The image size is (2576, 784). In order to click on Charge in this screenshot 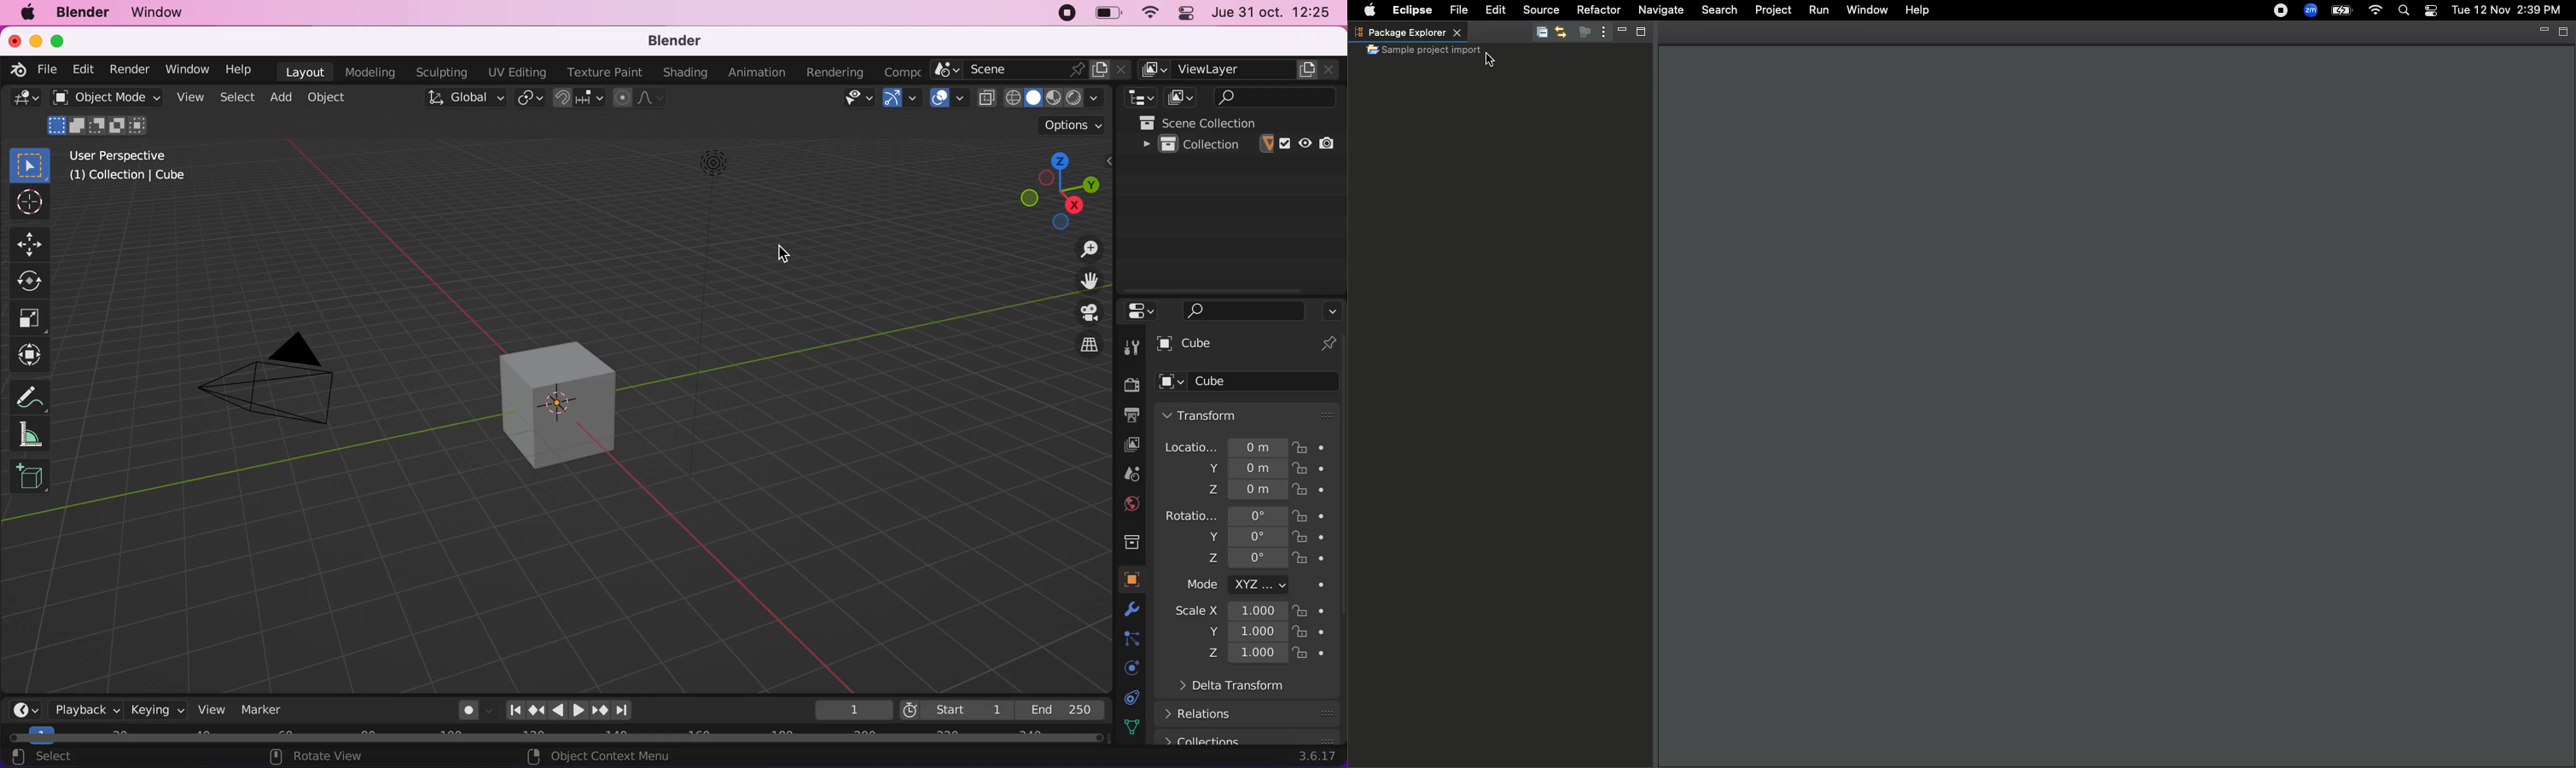, I will do `click(2343, 10)`.